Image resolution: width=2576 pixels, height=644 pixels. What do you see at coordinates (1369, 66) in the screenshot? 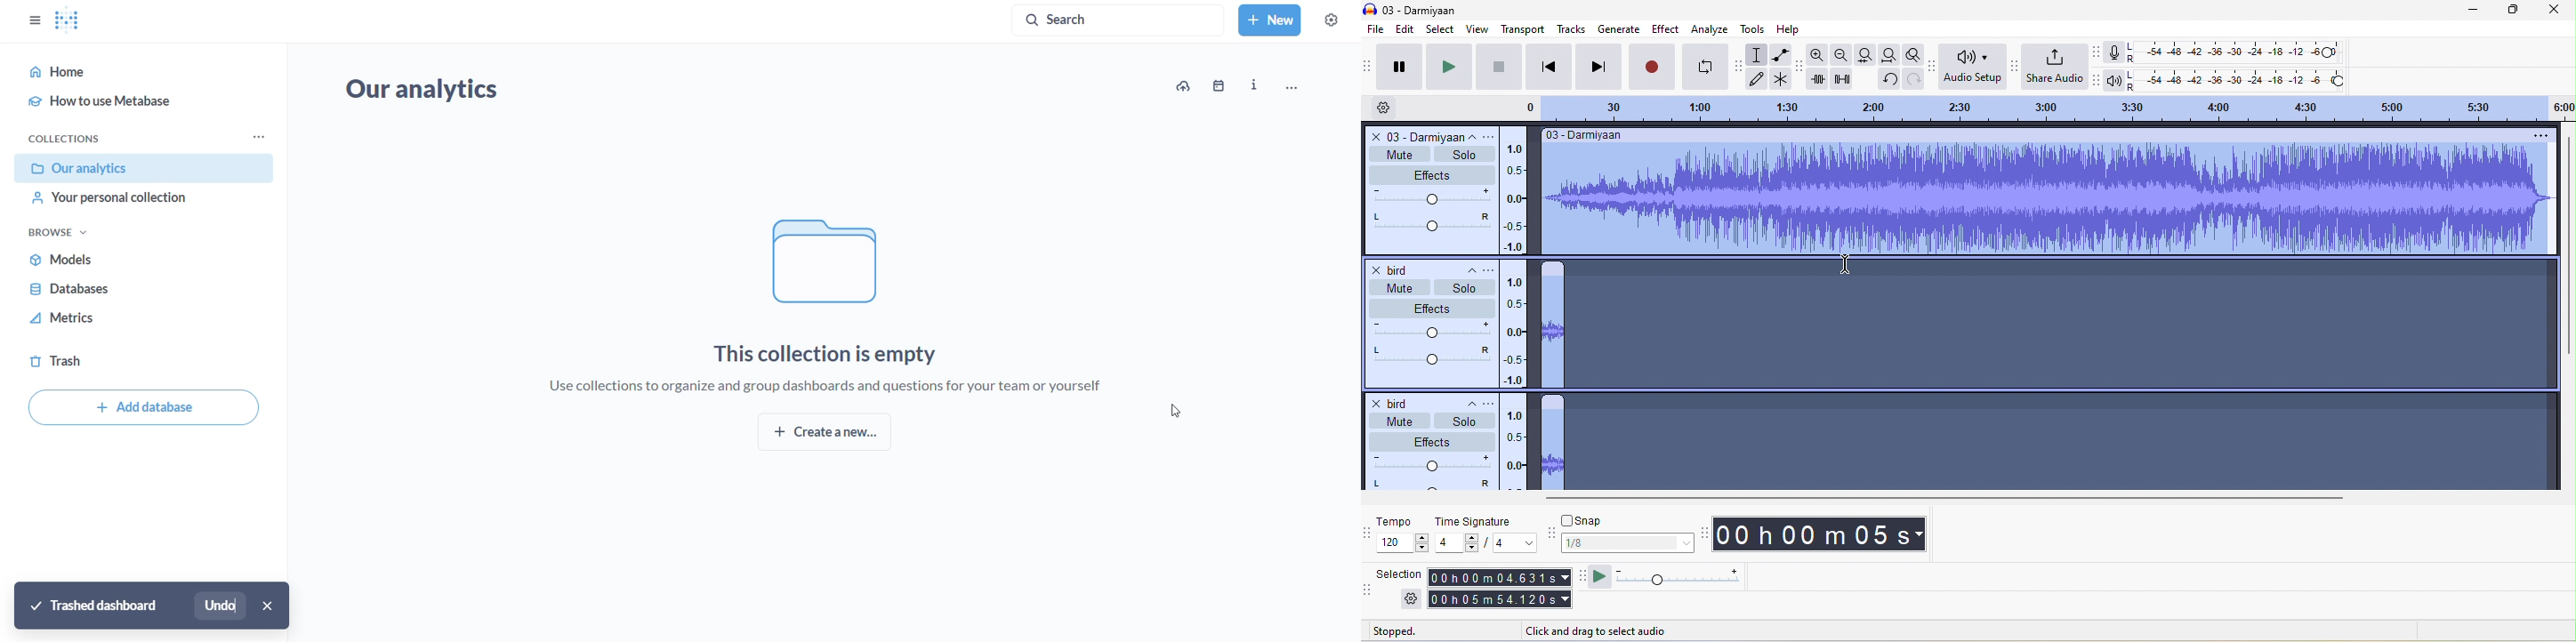
I see `audacity transport toolbar` at bounding box center [1369, 66].